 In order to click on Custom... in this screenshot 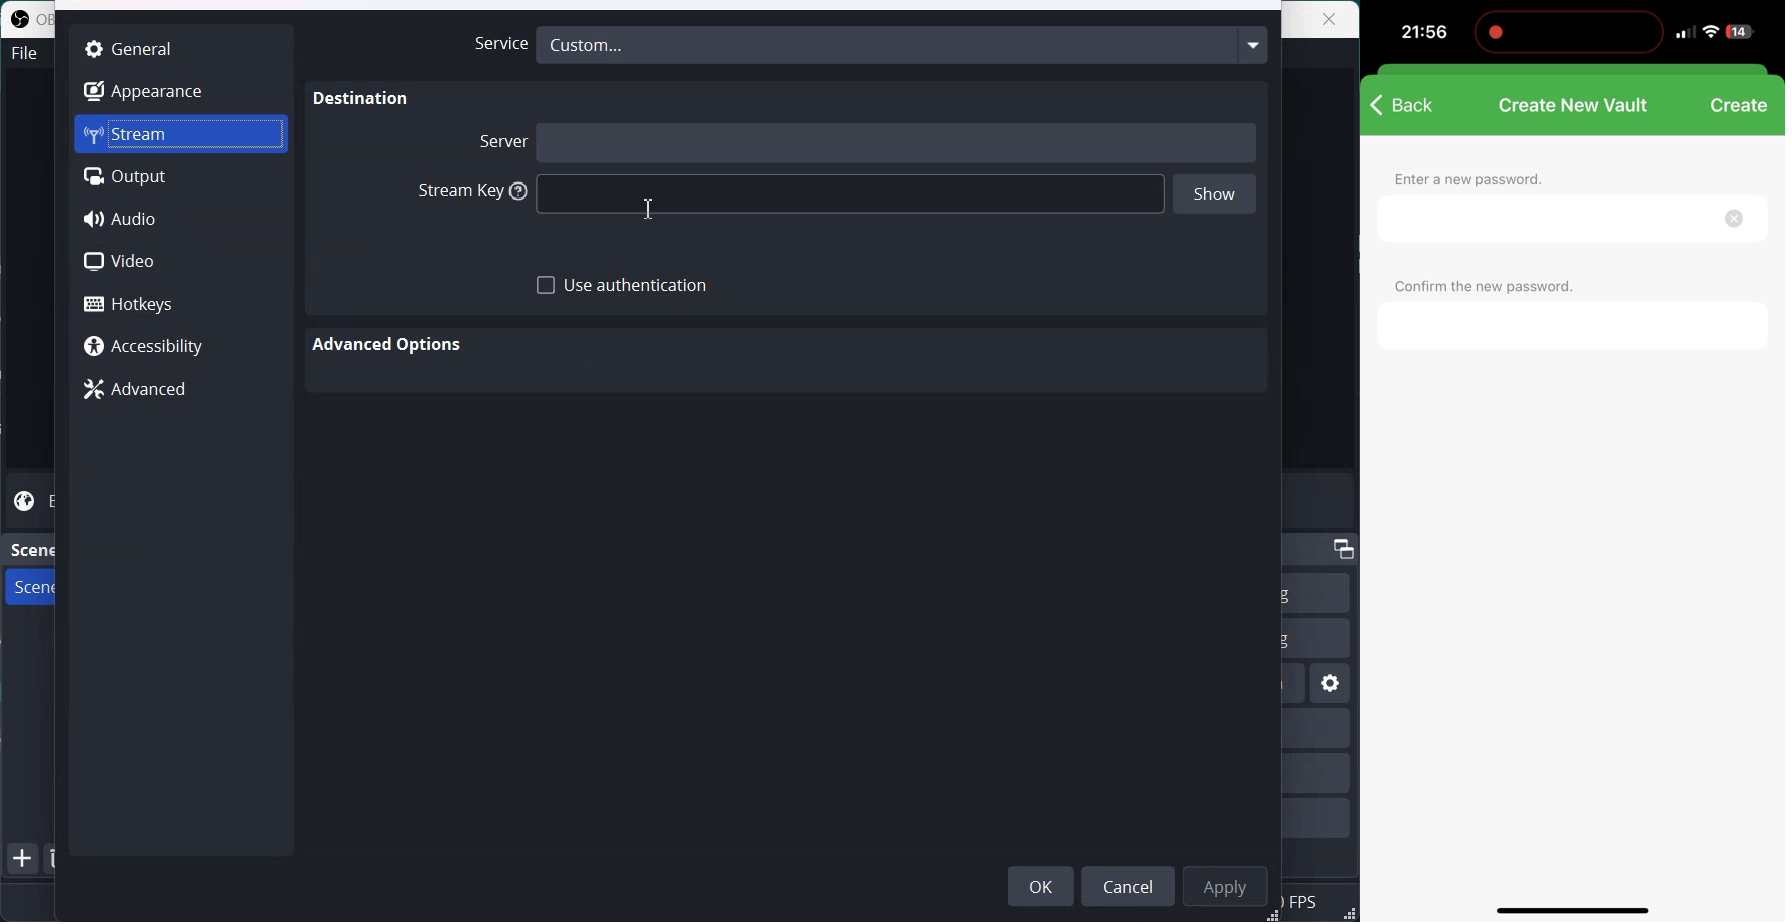, I will do `click(902, 44)`.